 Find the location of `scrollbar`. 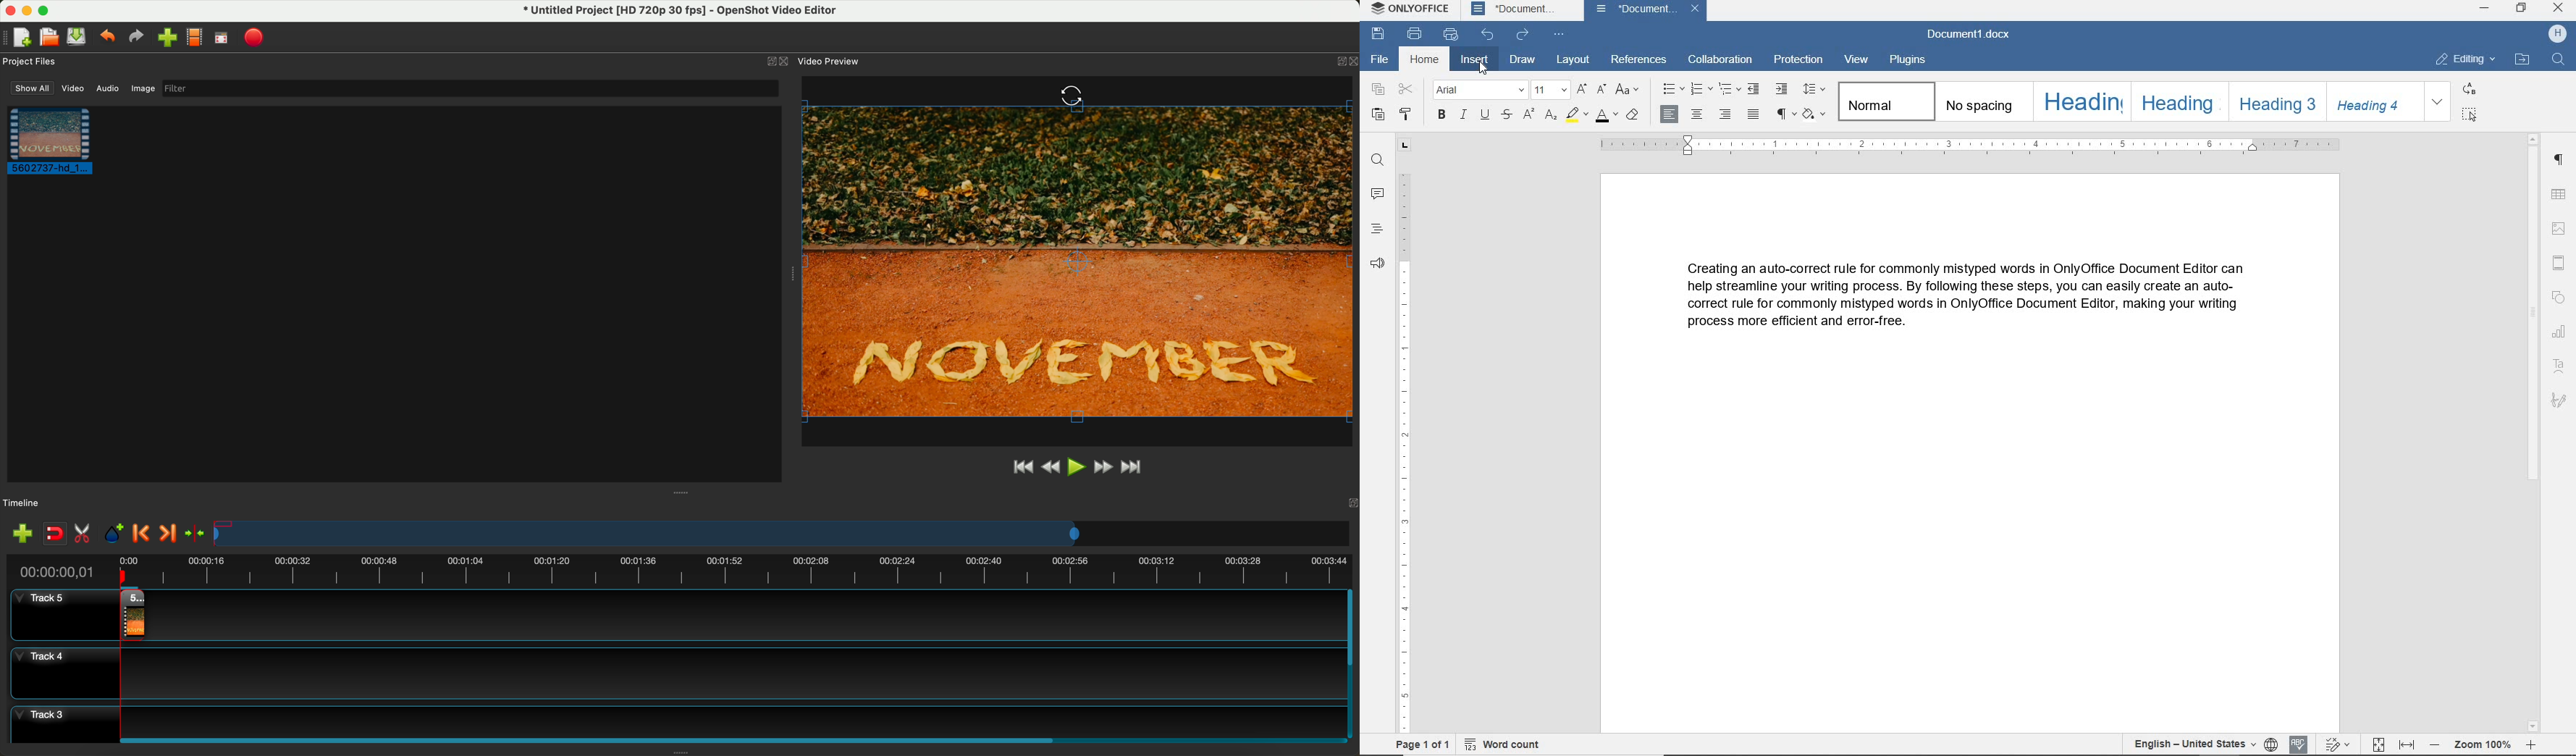

scrollbar is located at coordinates (2535, 432).